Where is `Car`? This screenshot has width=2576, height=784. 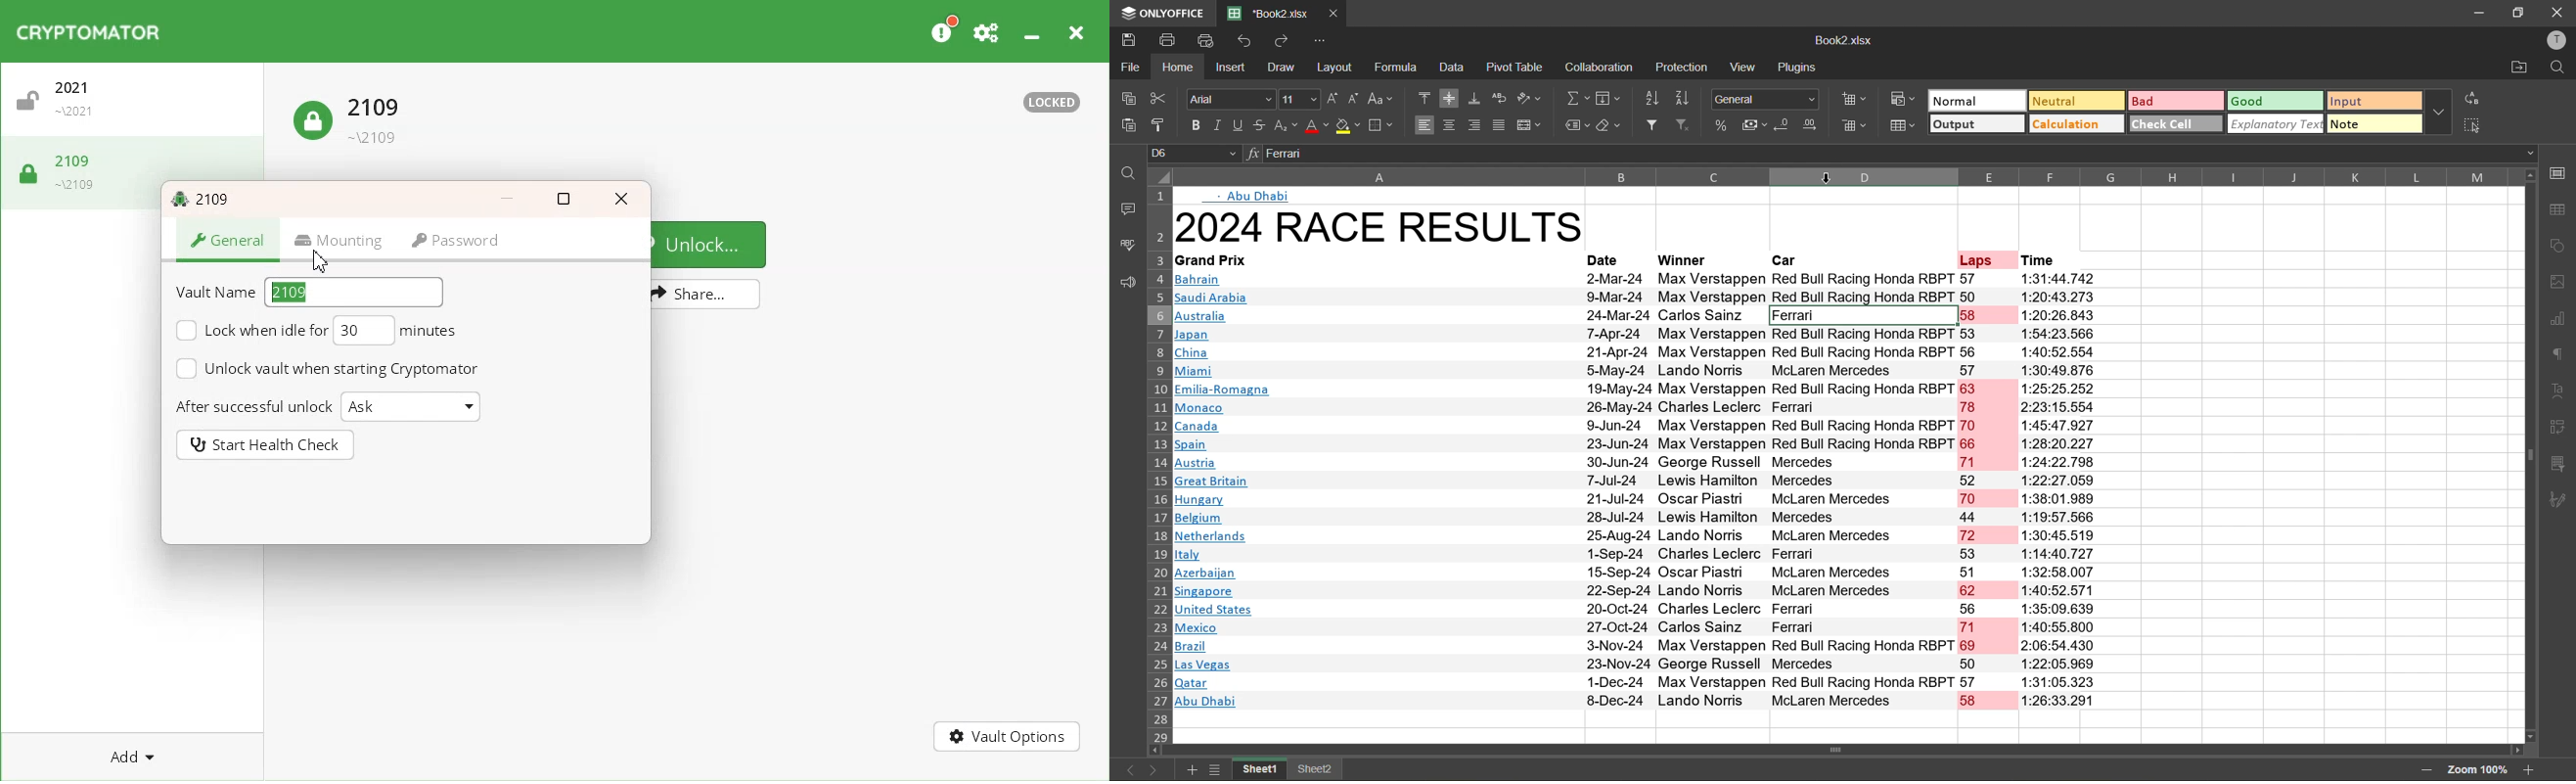
Car is located at coordinates (1786, 261).